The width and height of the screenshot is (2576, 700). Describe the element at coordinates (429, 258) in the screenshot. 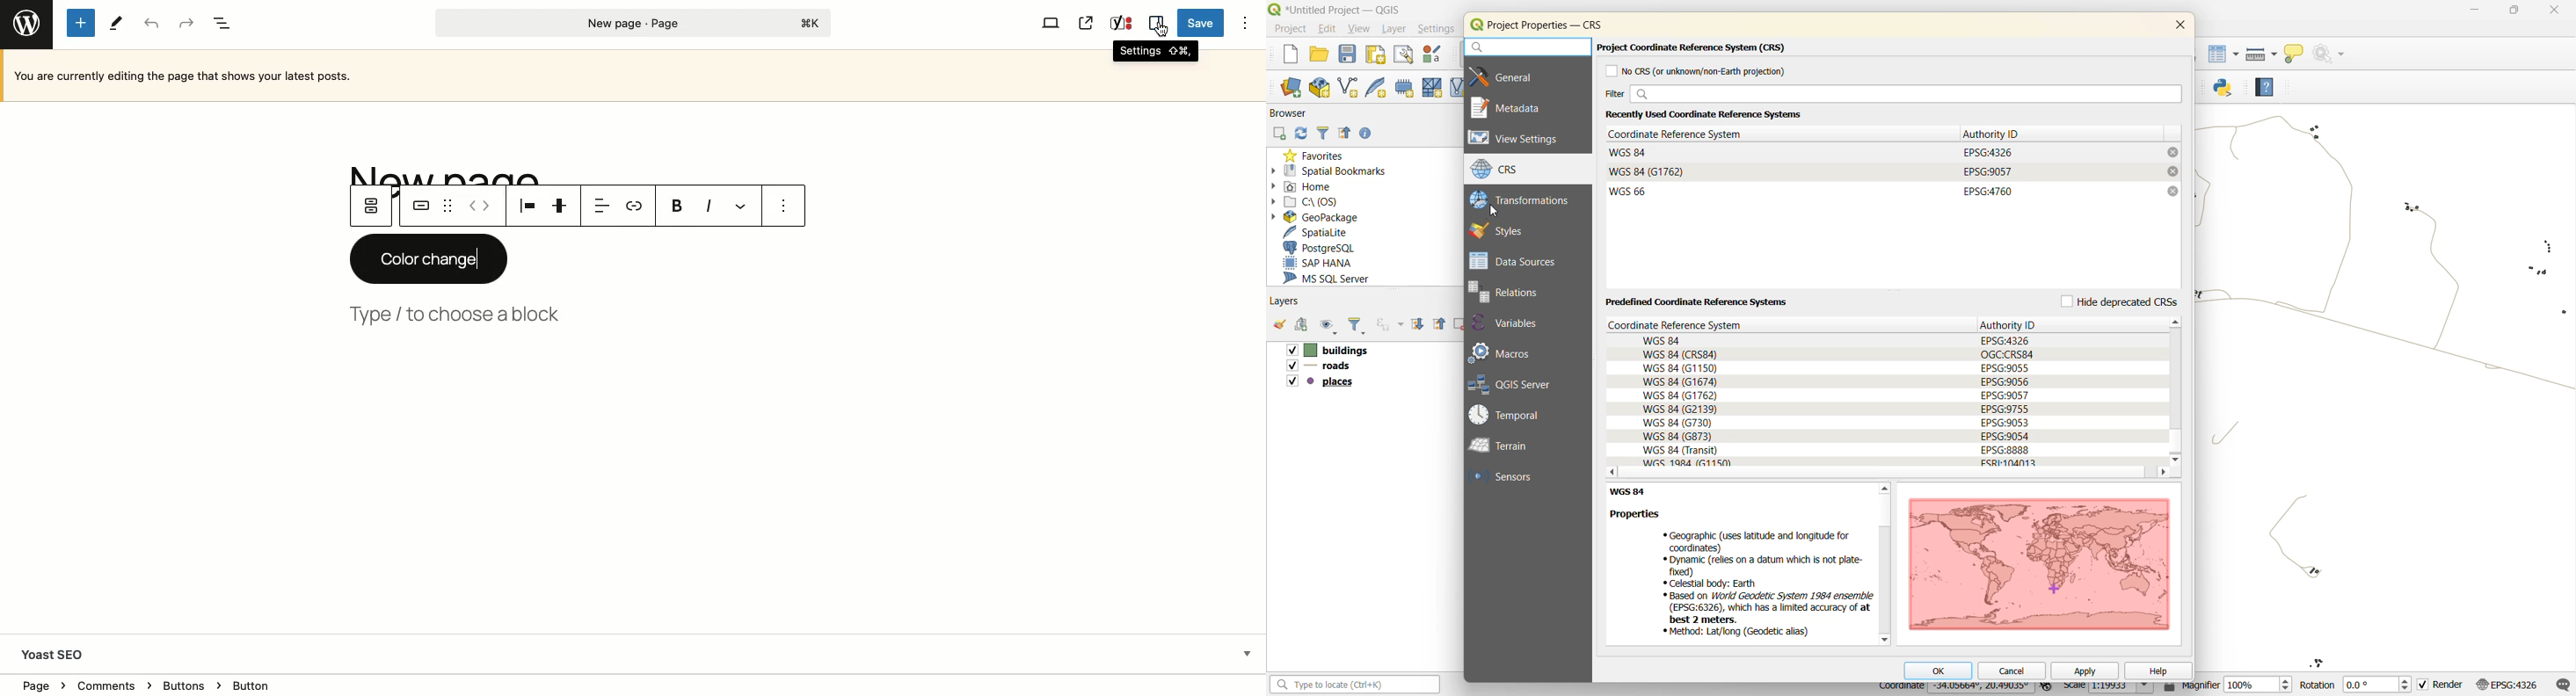

I see `Color change button` at that location.